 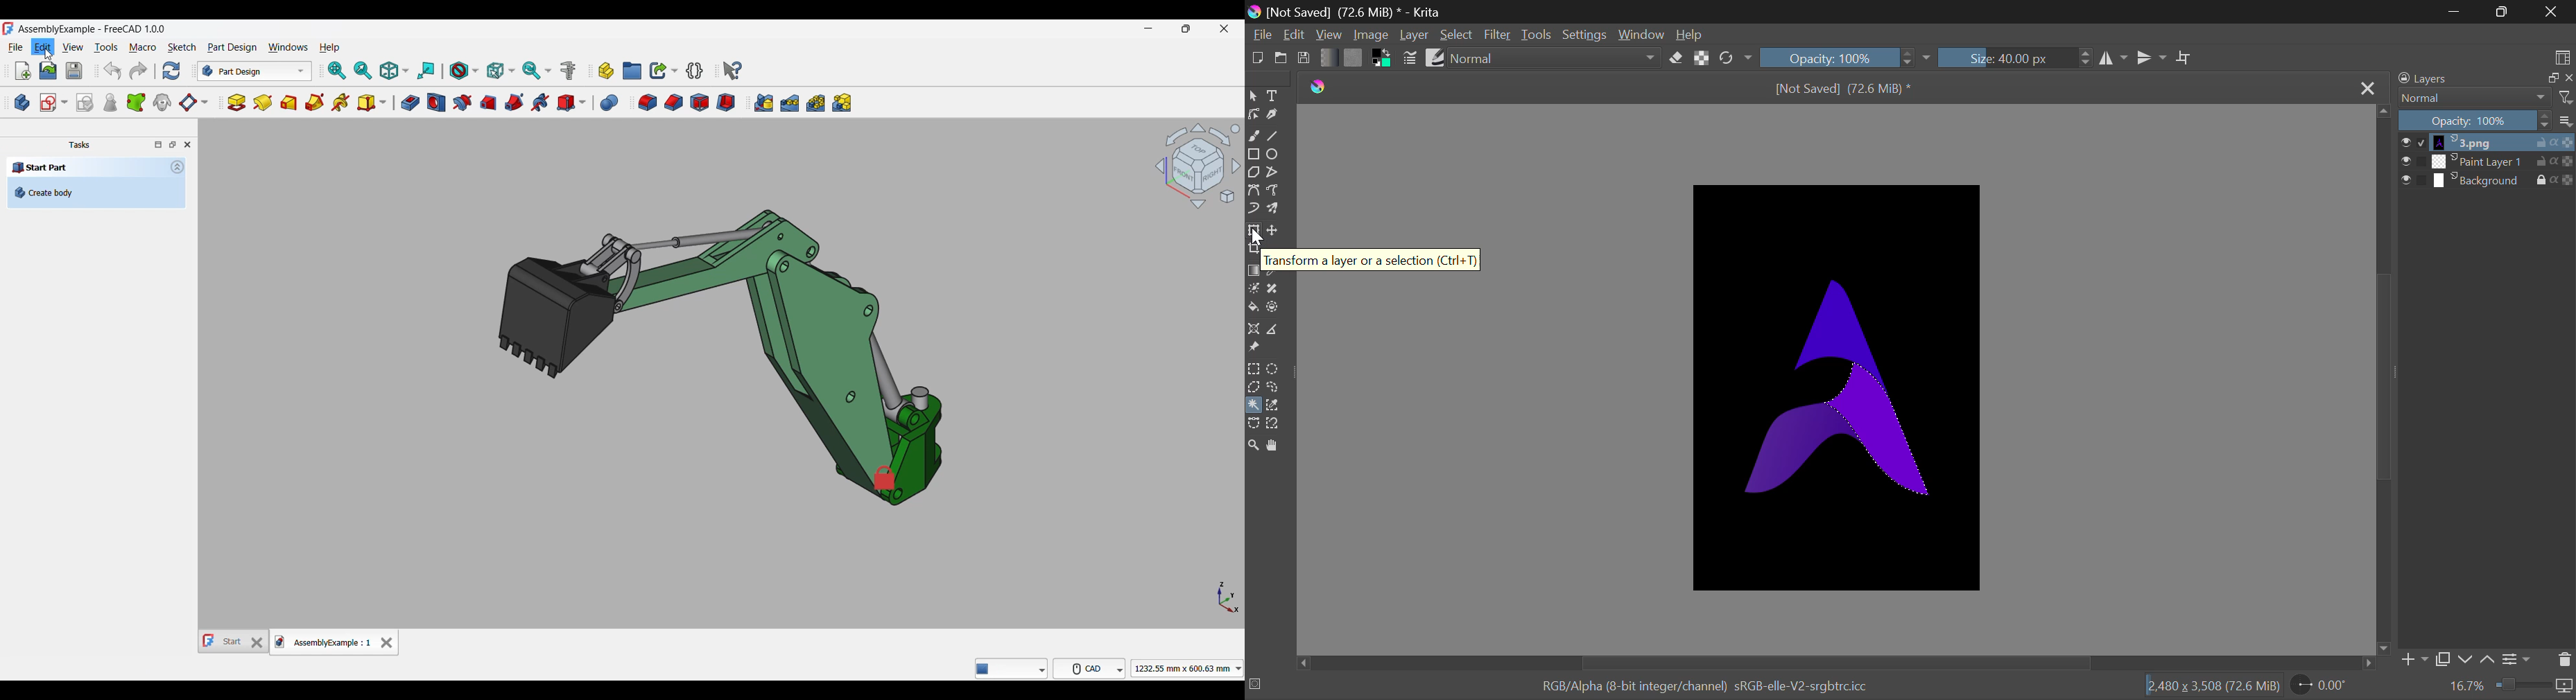 I want to click on Sketch menu , so click(x=182, y=47).